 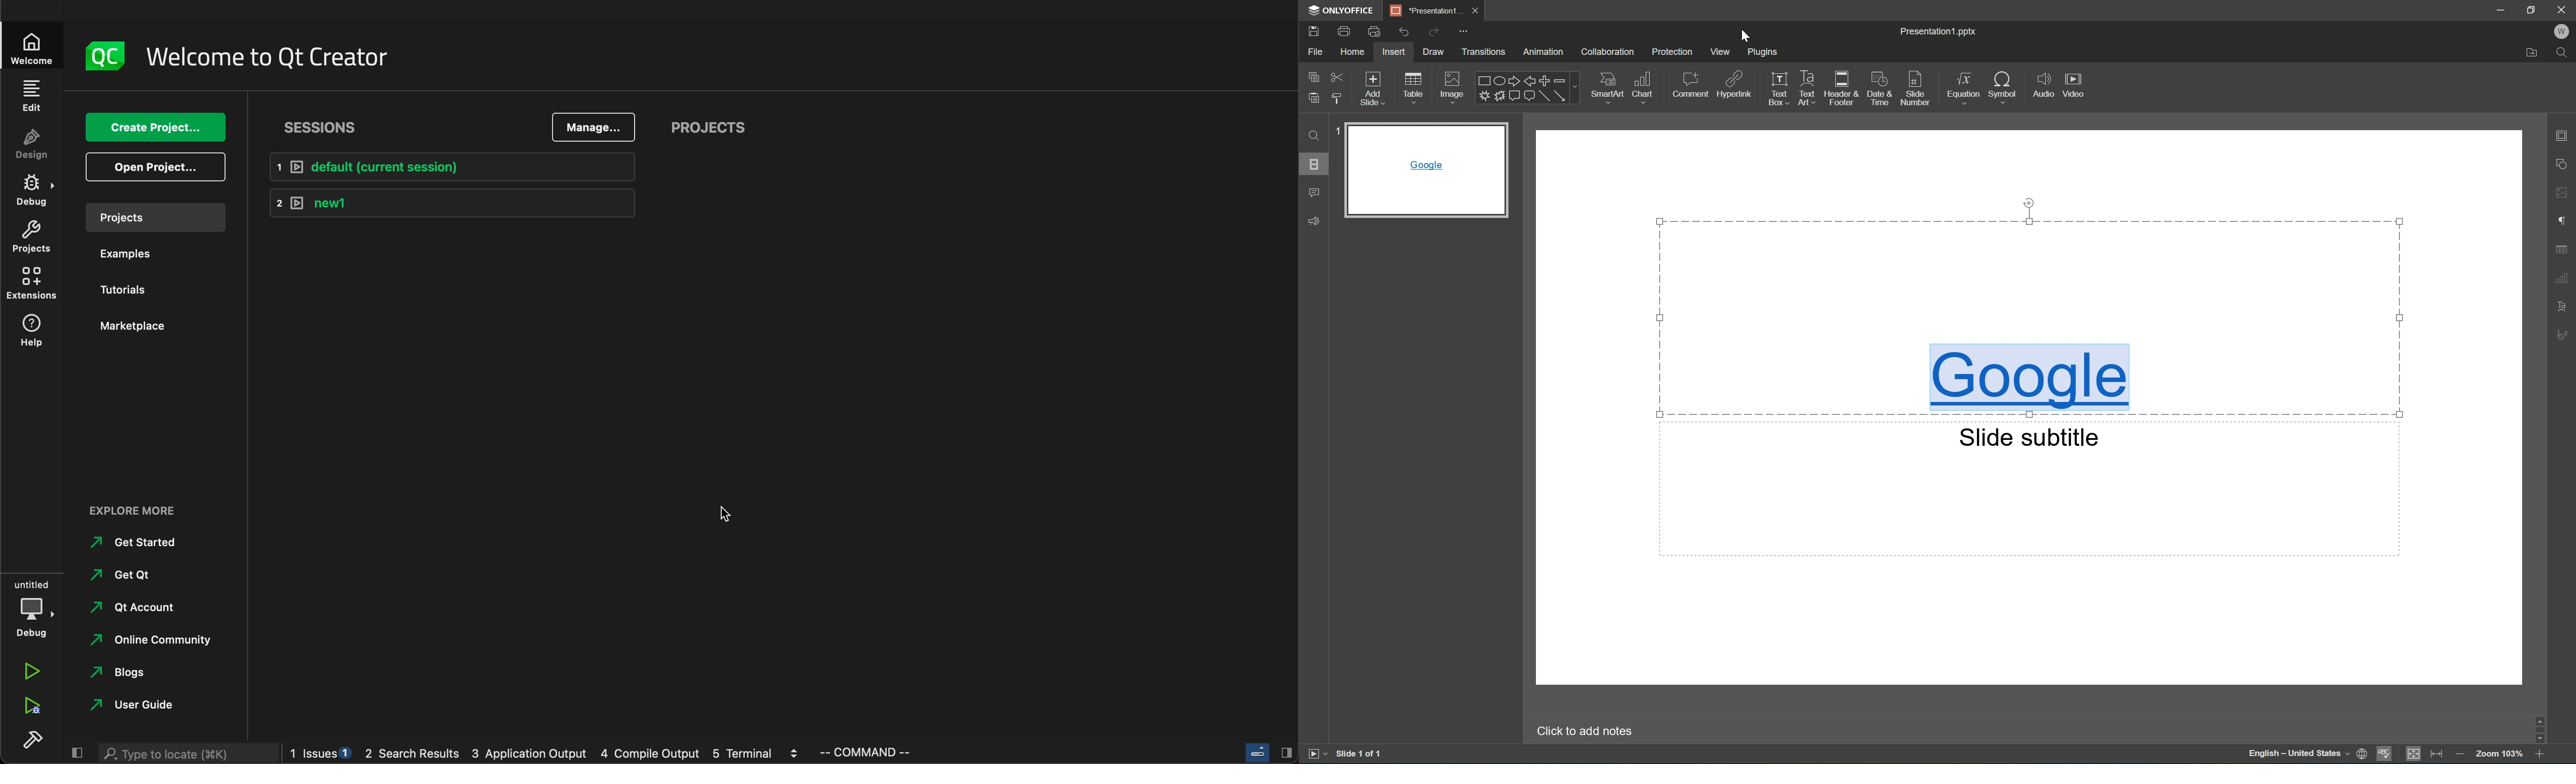 What do you see at coordinates (1266, 751) in the screenshot?
I see `close slide bar` at bounding box center [1266, 751].